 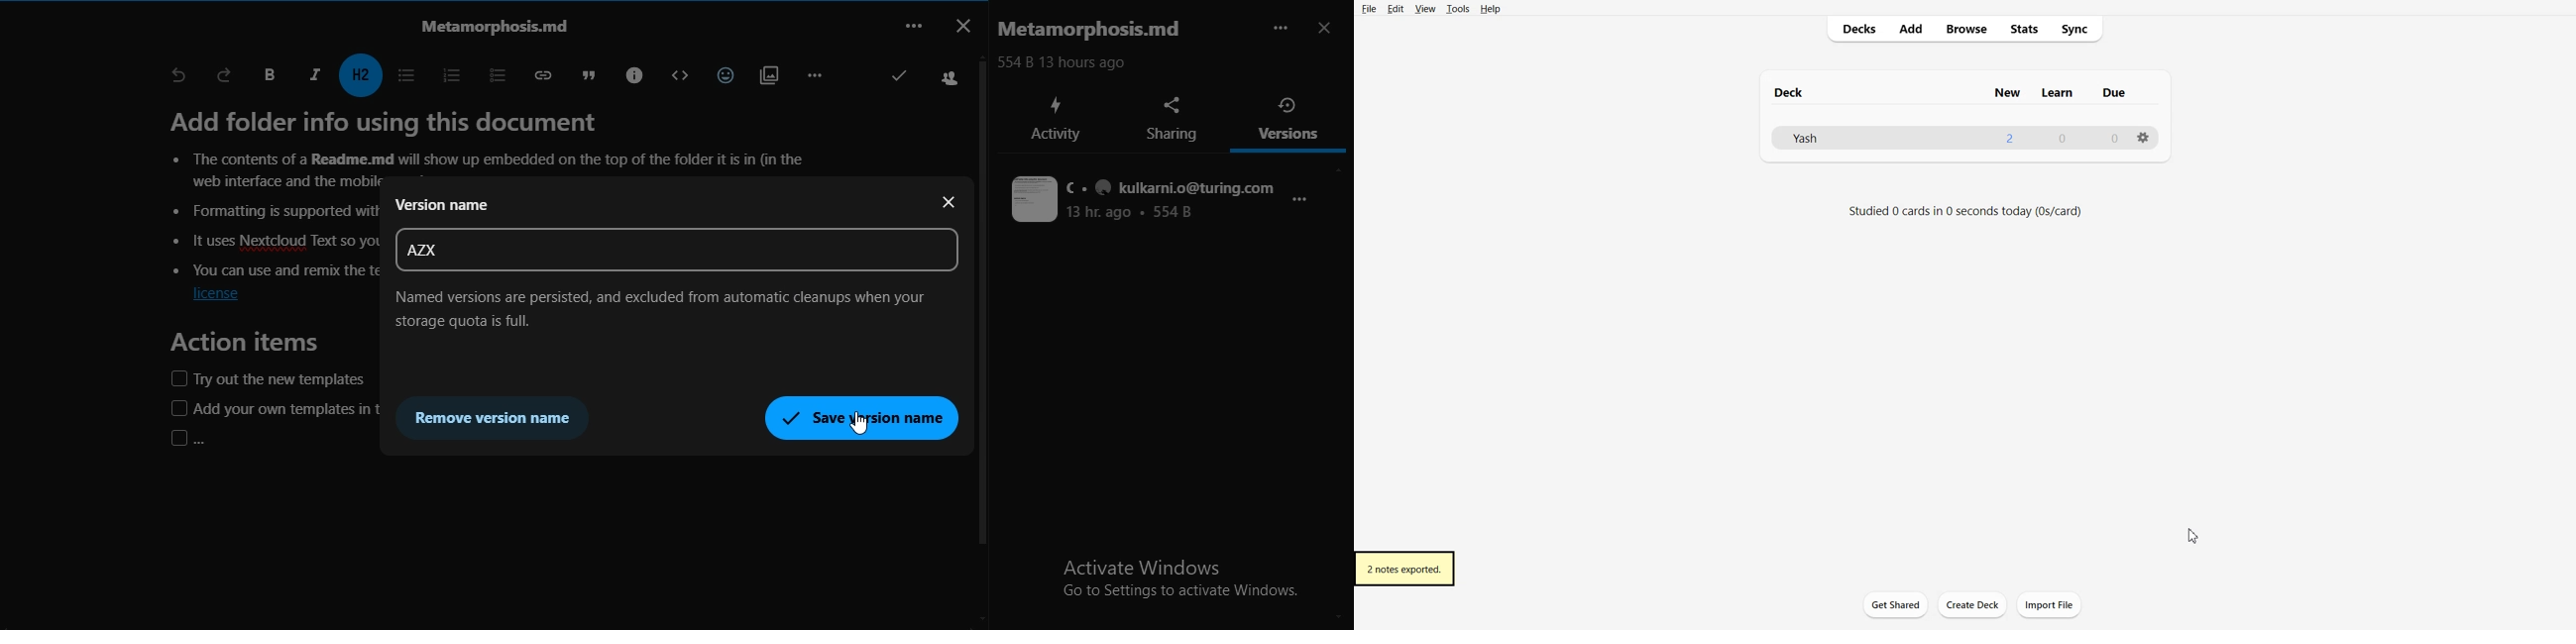 I want to click on File, so click(x=1369, y=10).